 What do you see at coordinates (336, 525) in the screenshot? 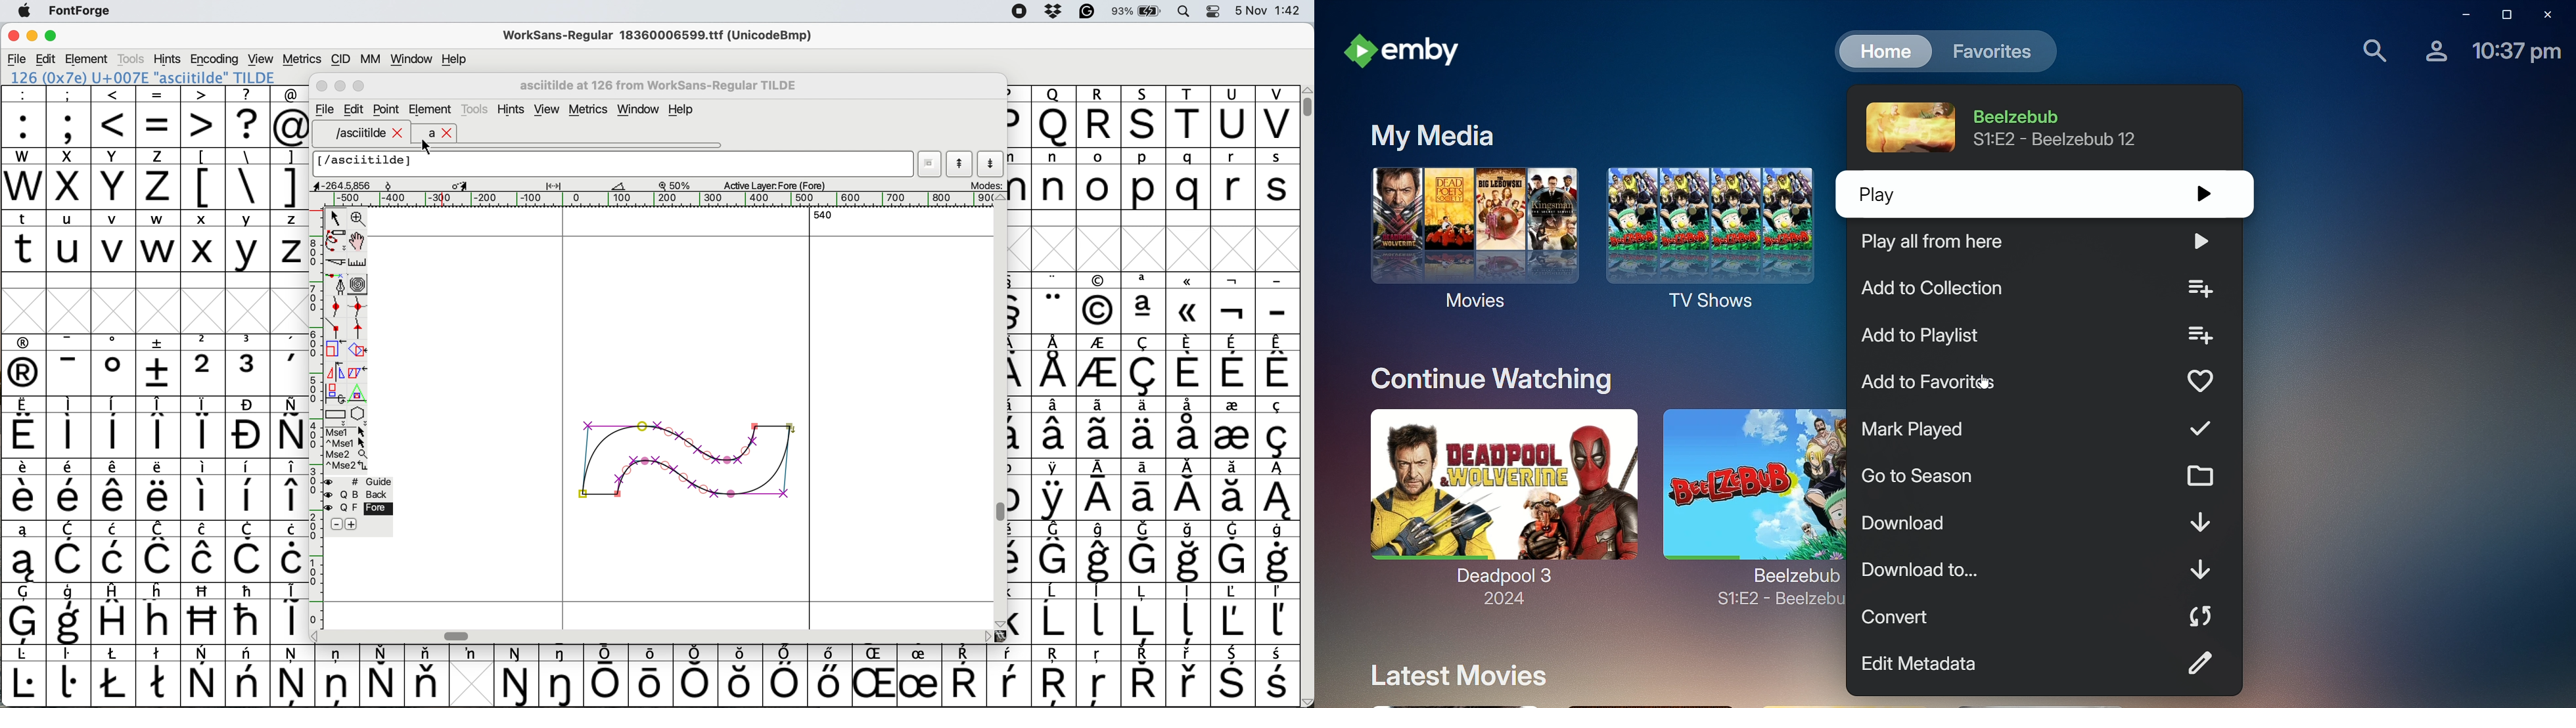
I see `remove` at bounding box center [336, 525].